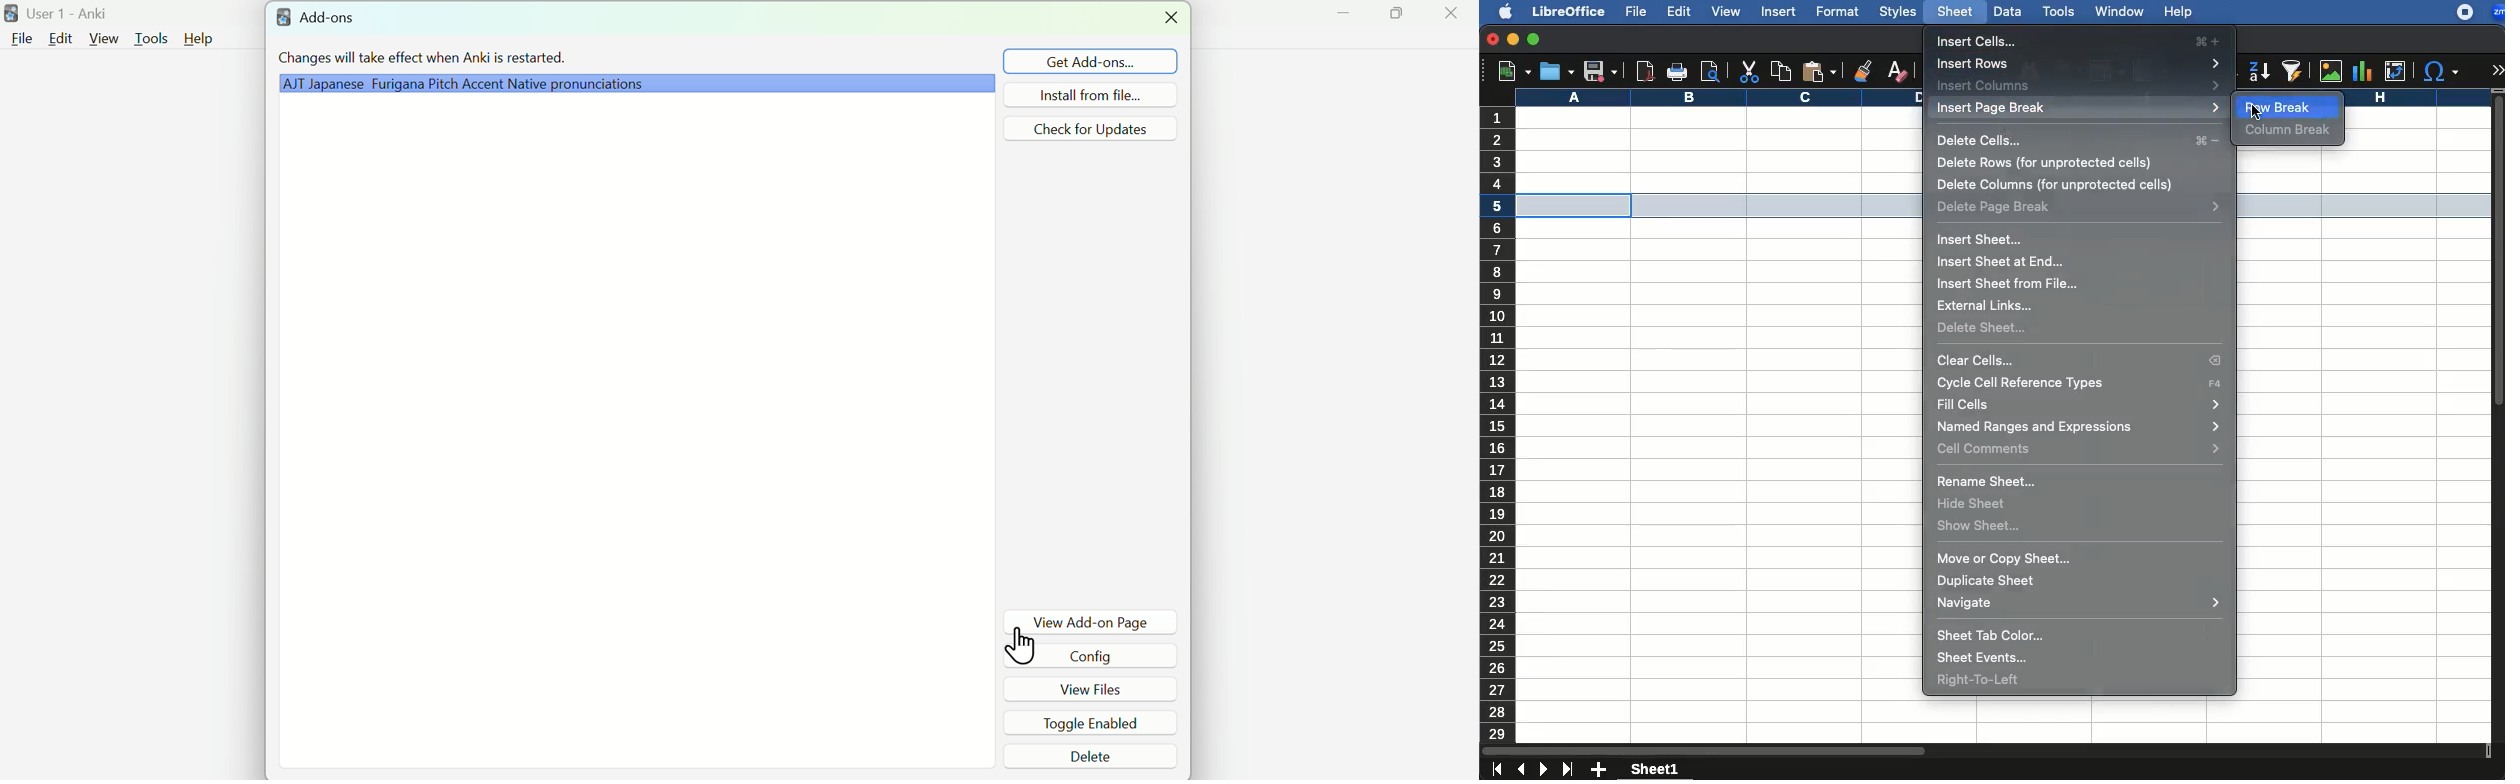 The image size is (2520, 784). What do you see at coordinates (1094, 129) in the screenshot?
I see `Check for Updates` at bounding box center [1094, 129].